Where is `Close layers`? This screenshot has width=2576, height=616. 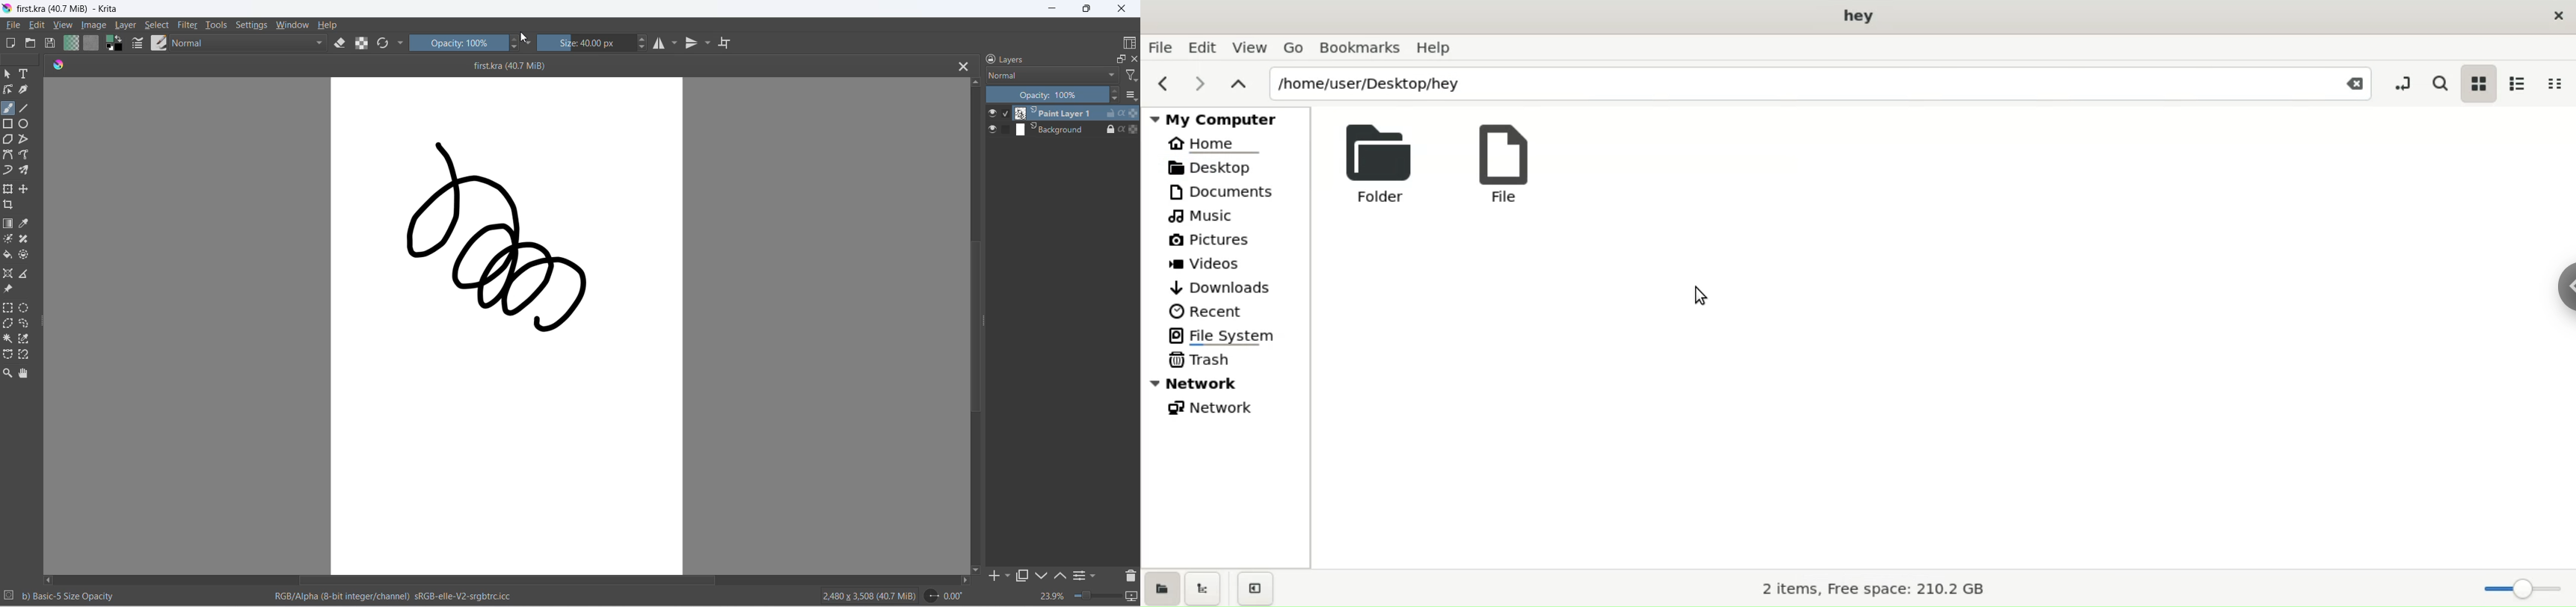 Close layers is located at coordinates (1135, 59).